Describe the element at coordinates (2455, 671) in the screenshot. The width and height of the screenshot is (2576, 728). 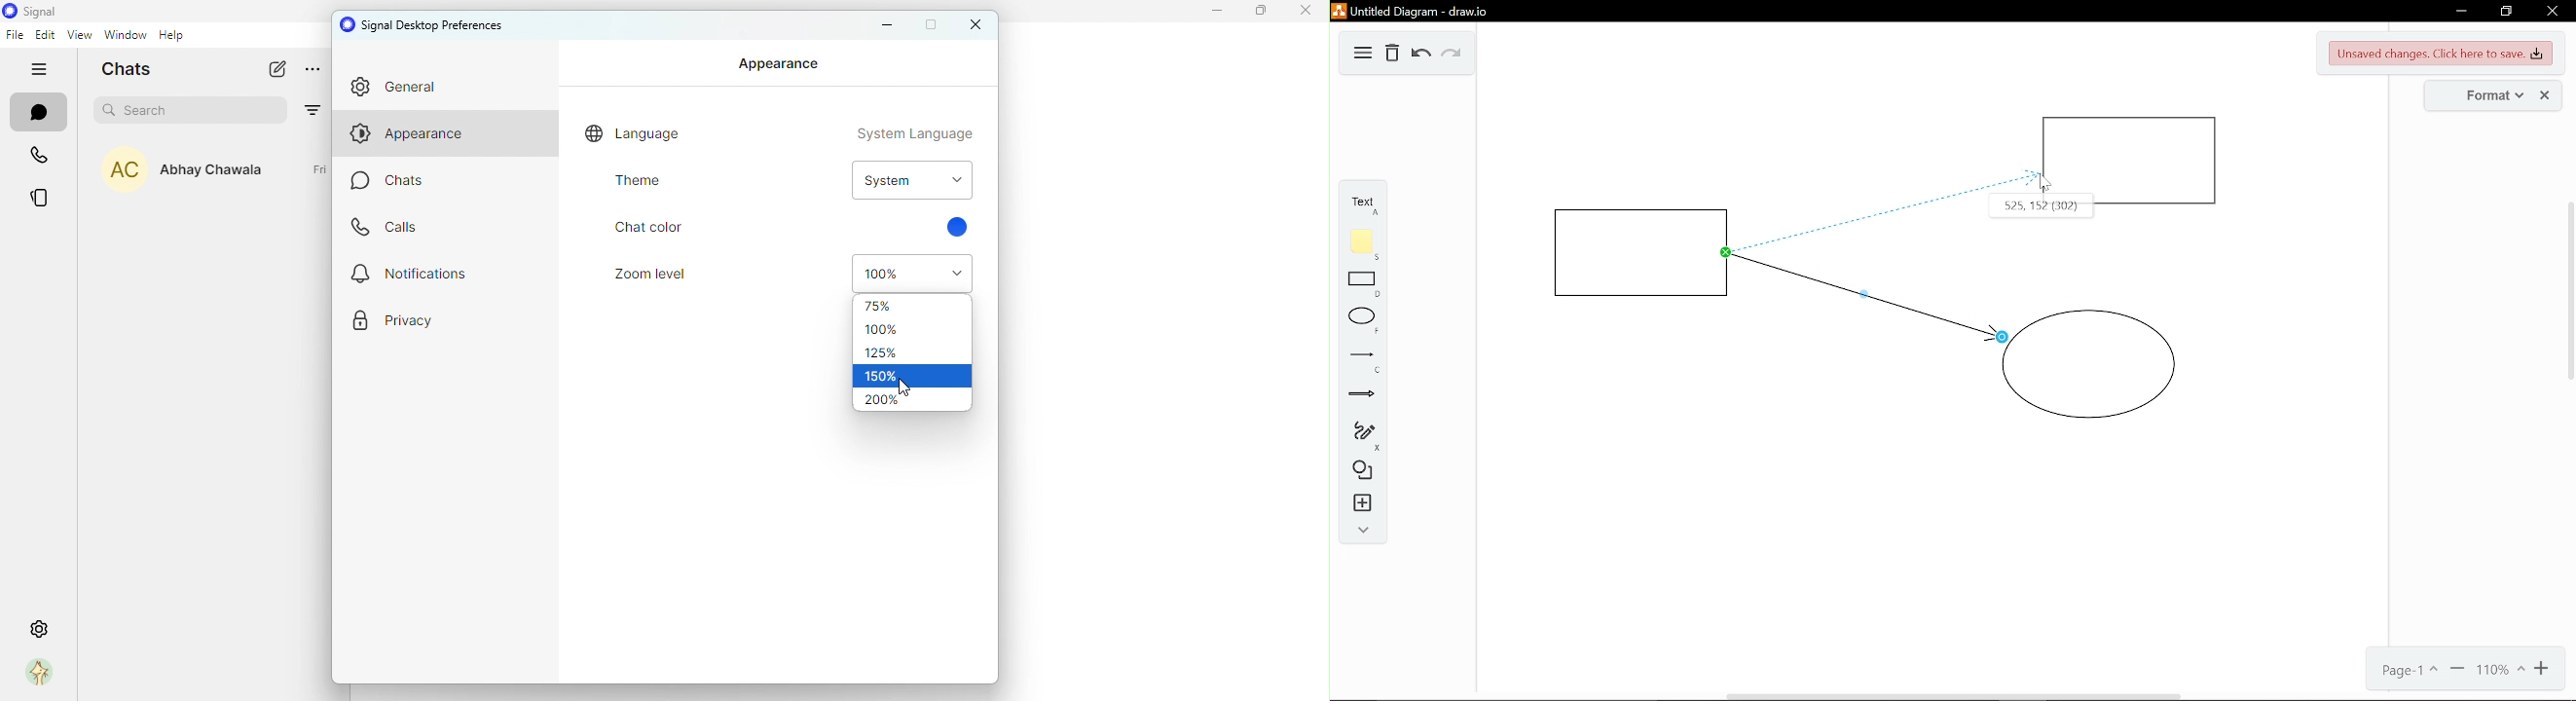
I see `Zoom out` at that location.